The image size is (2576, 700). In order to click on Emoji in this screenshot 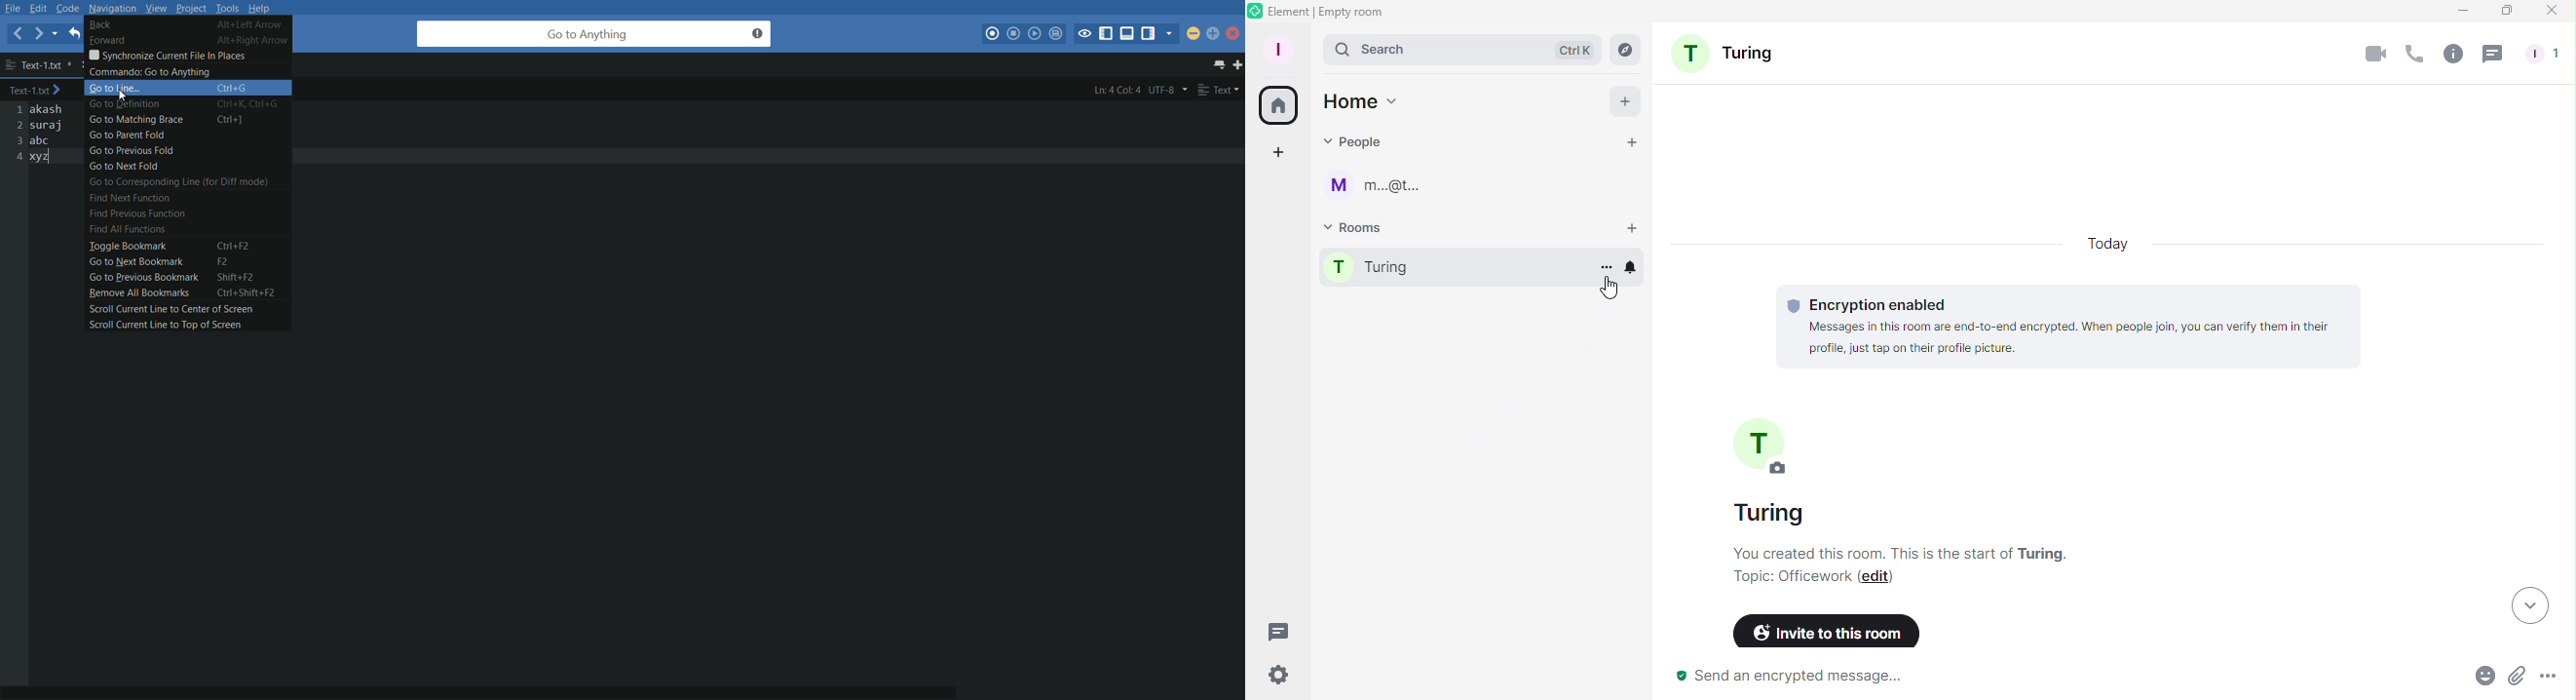, I will do `click(2484, 678)`.